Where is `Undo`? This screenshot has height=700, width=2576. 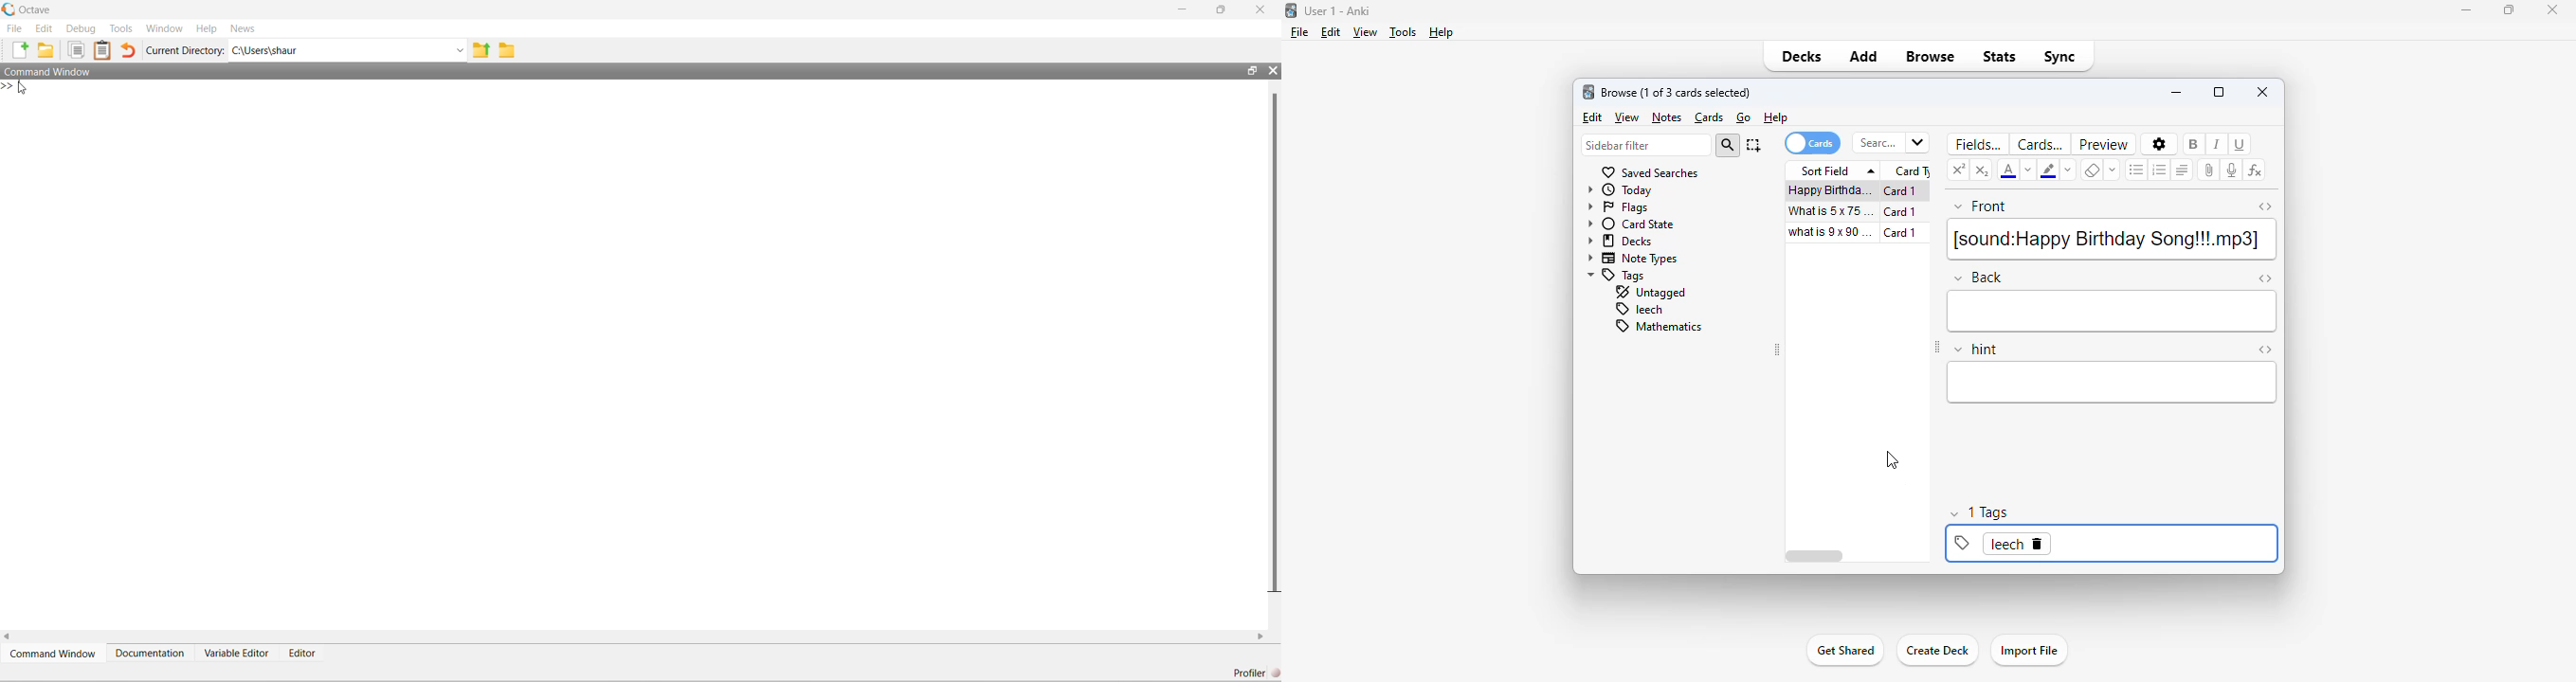
Undo is located at coordinates (127, 50).